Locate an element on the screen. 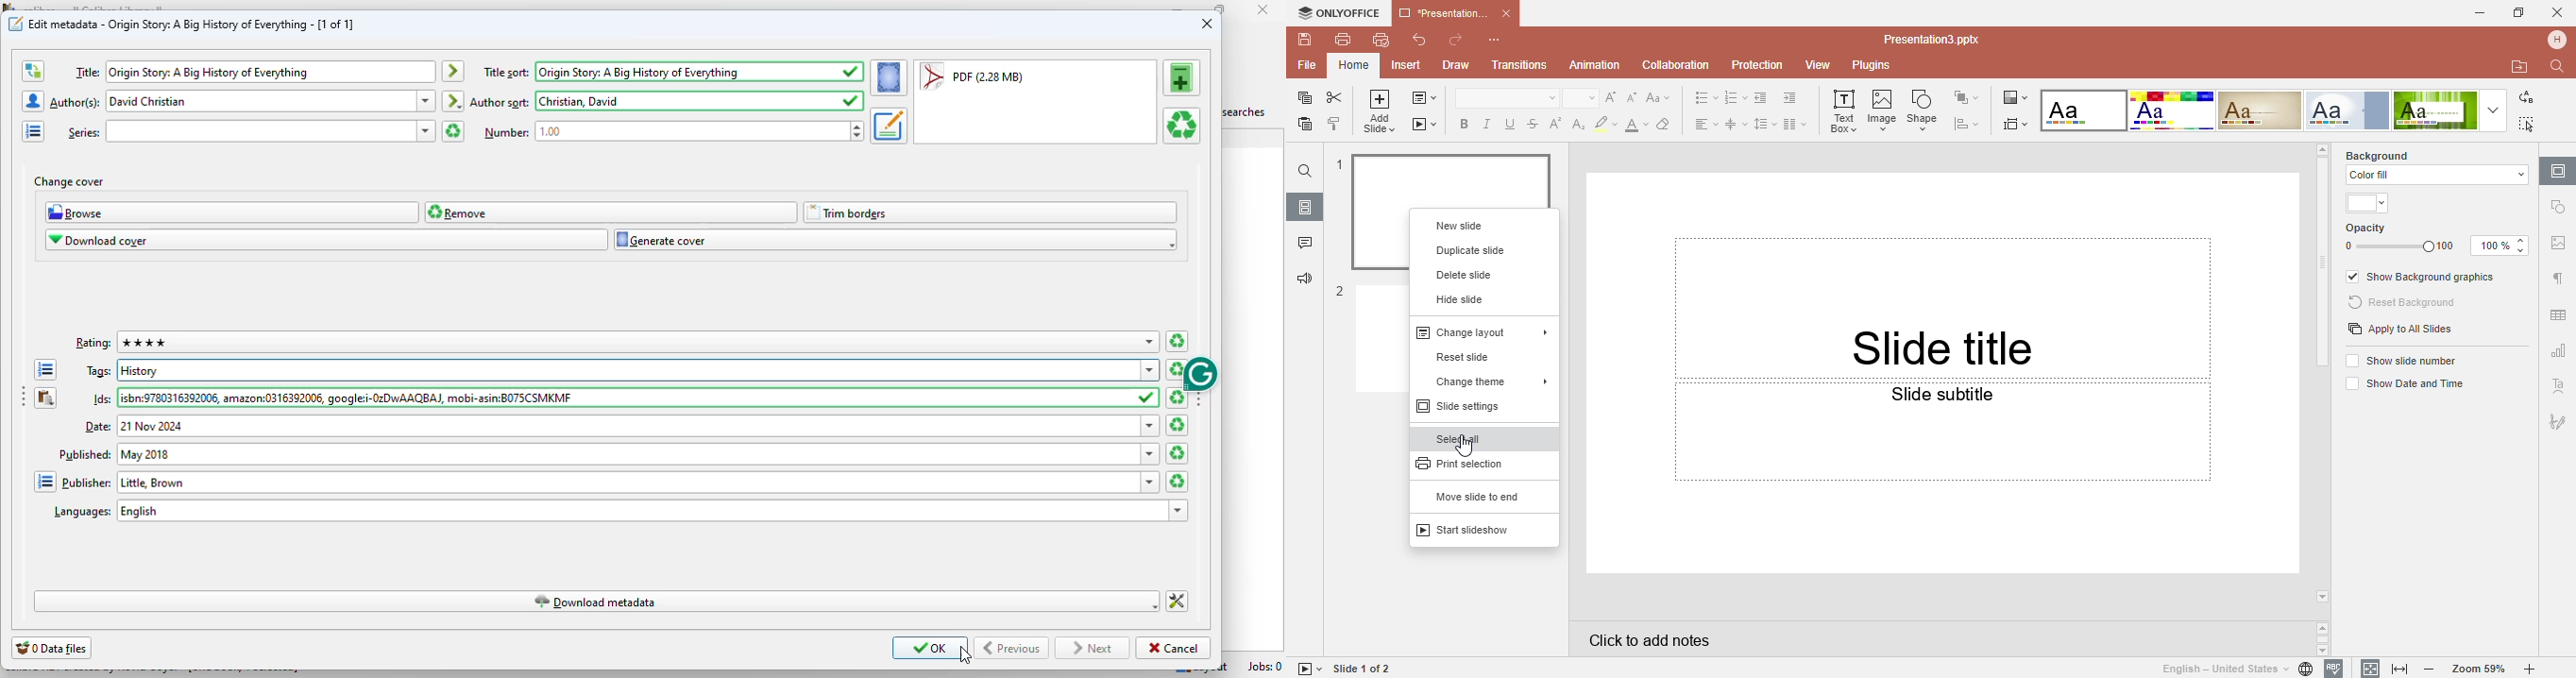  text is located at coordinates (76, 102).